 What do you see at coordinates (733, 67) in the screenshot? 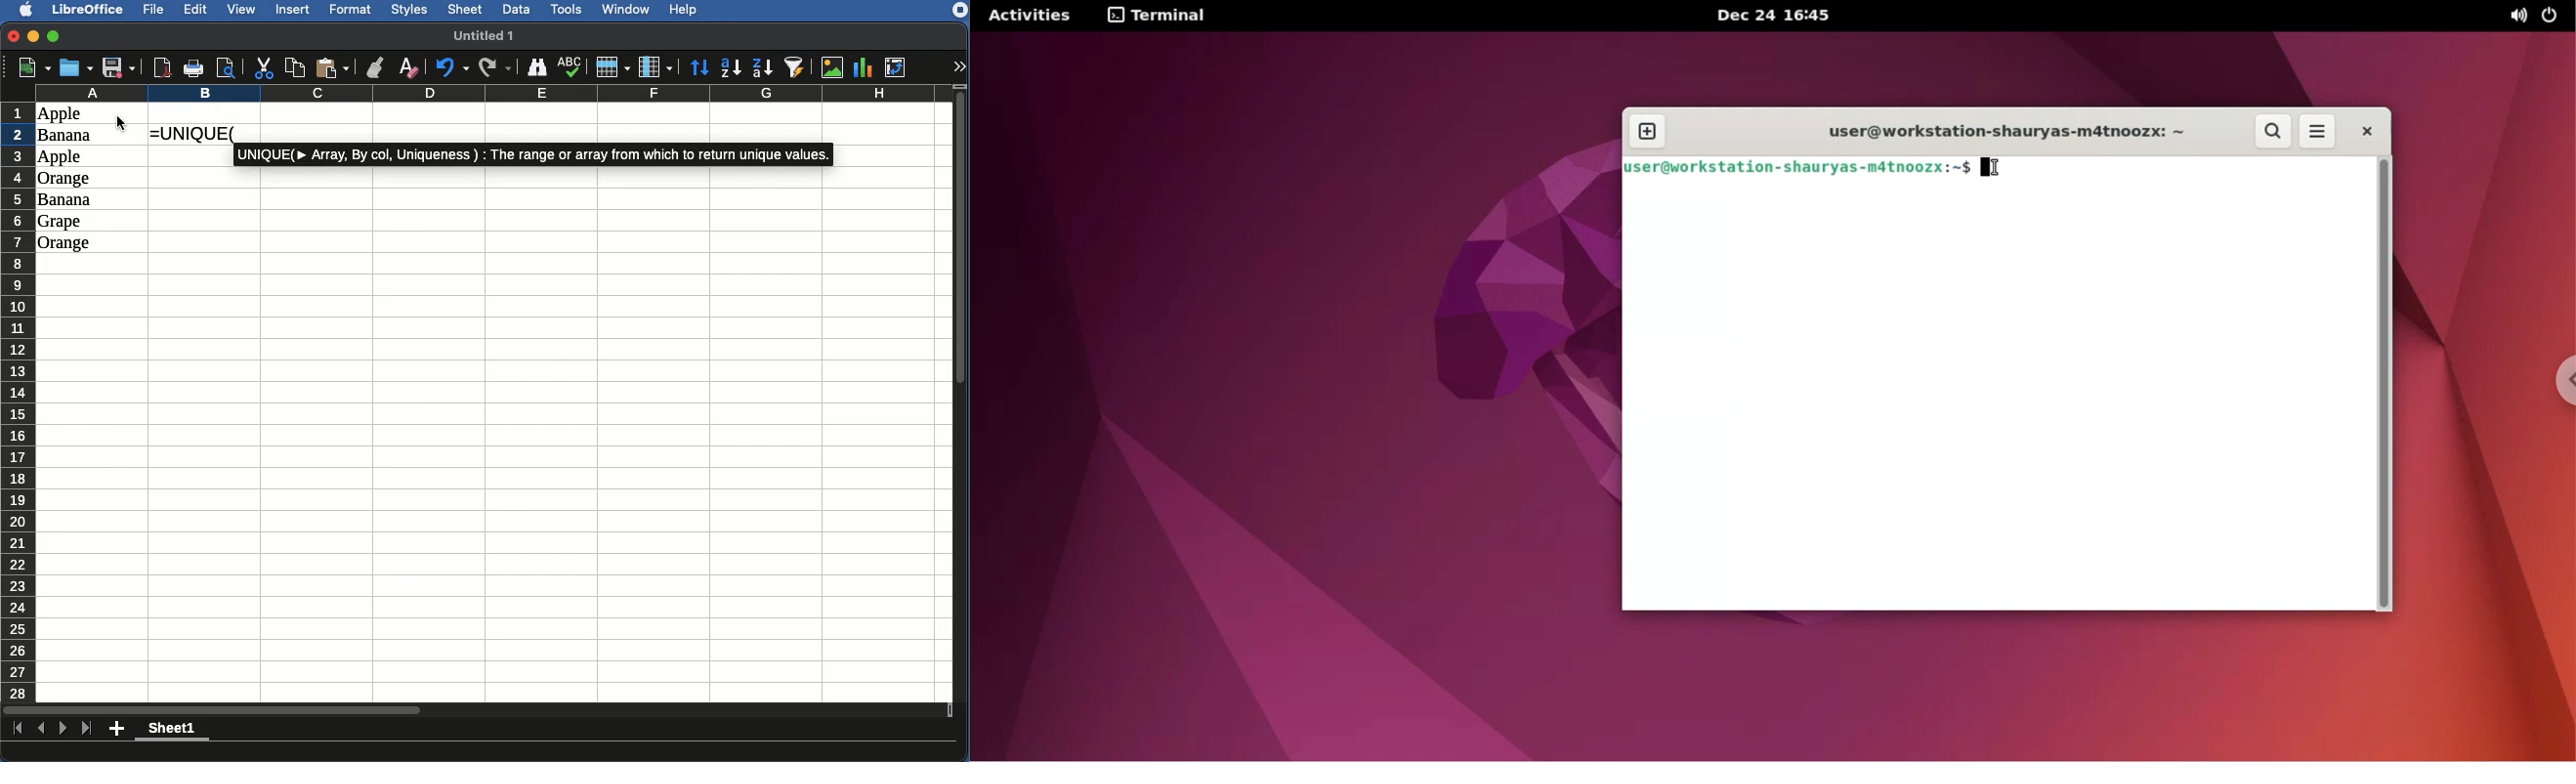
I see `Ascending` at bounding box center [733, 67].